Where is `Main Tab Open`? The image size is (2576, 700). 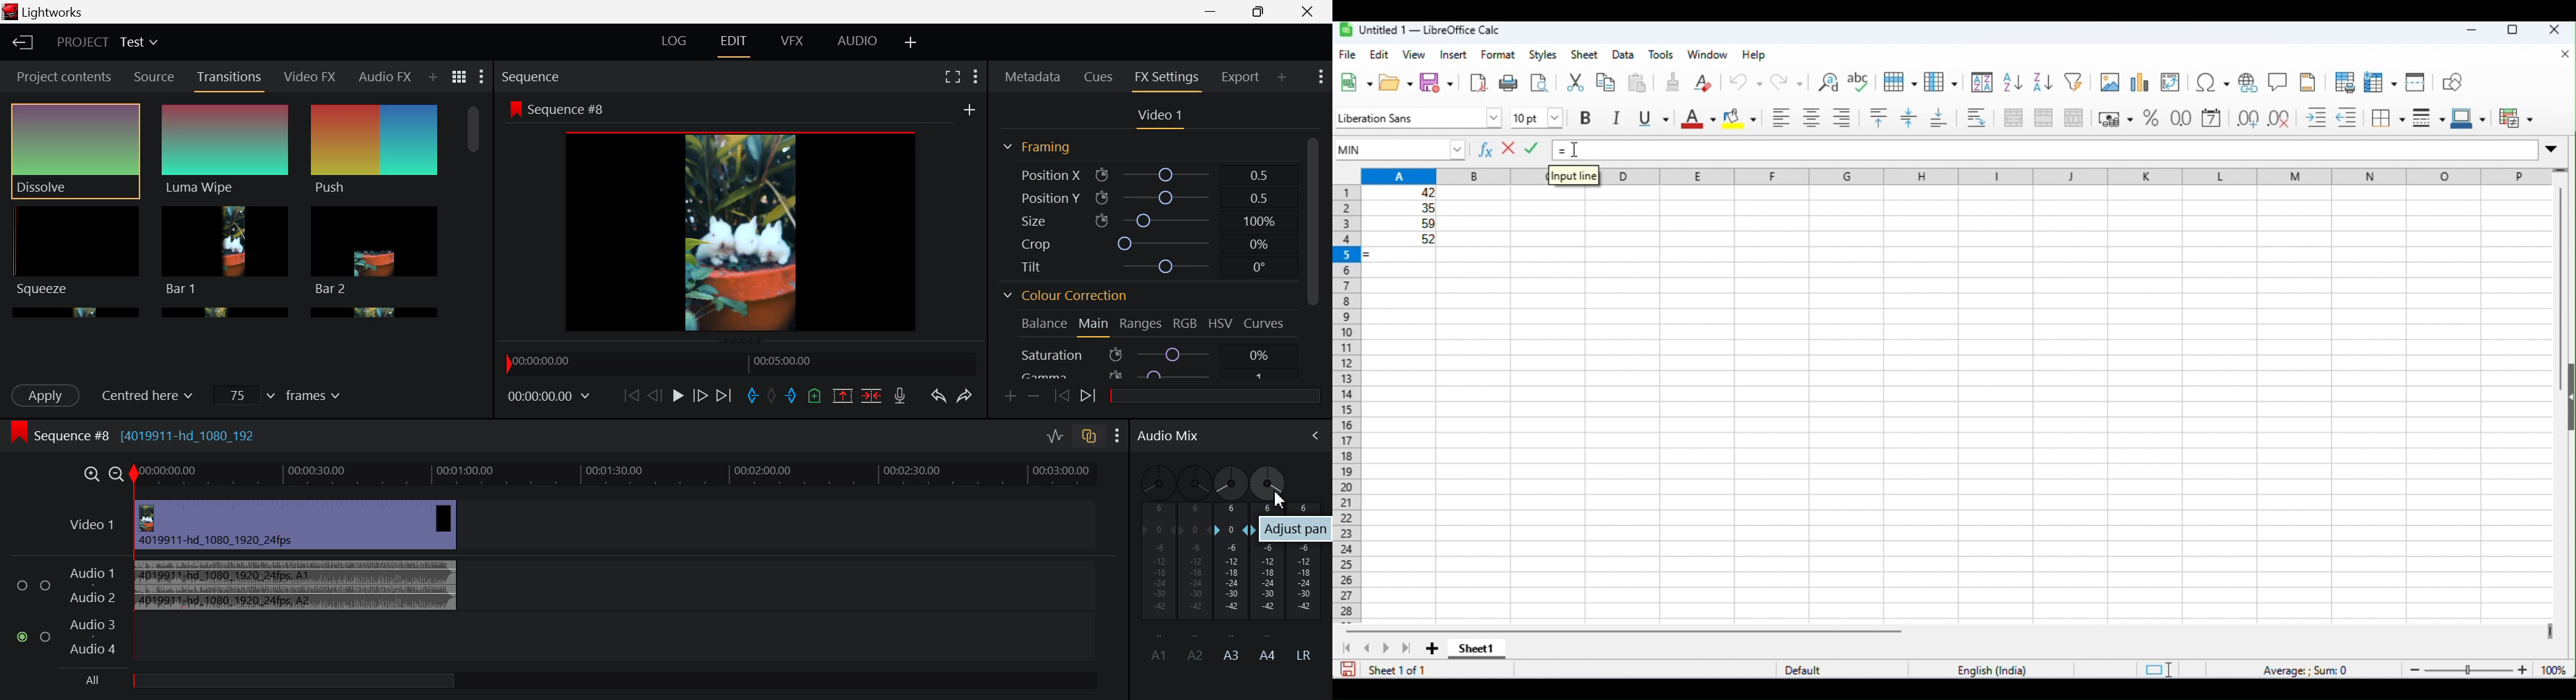 Main Tab Open is located at coordinates (1094, 326).